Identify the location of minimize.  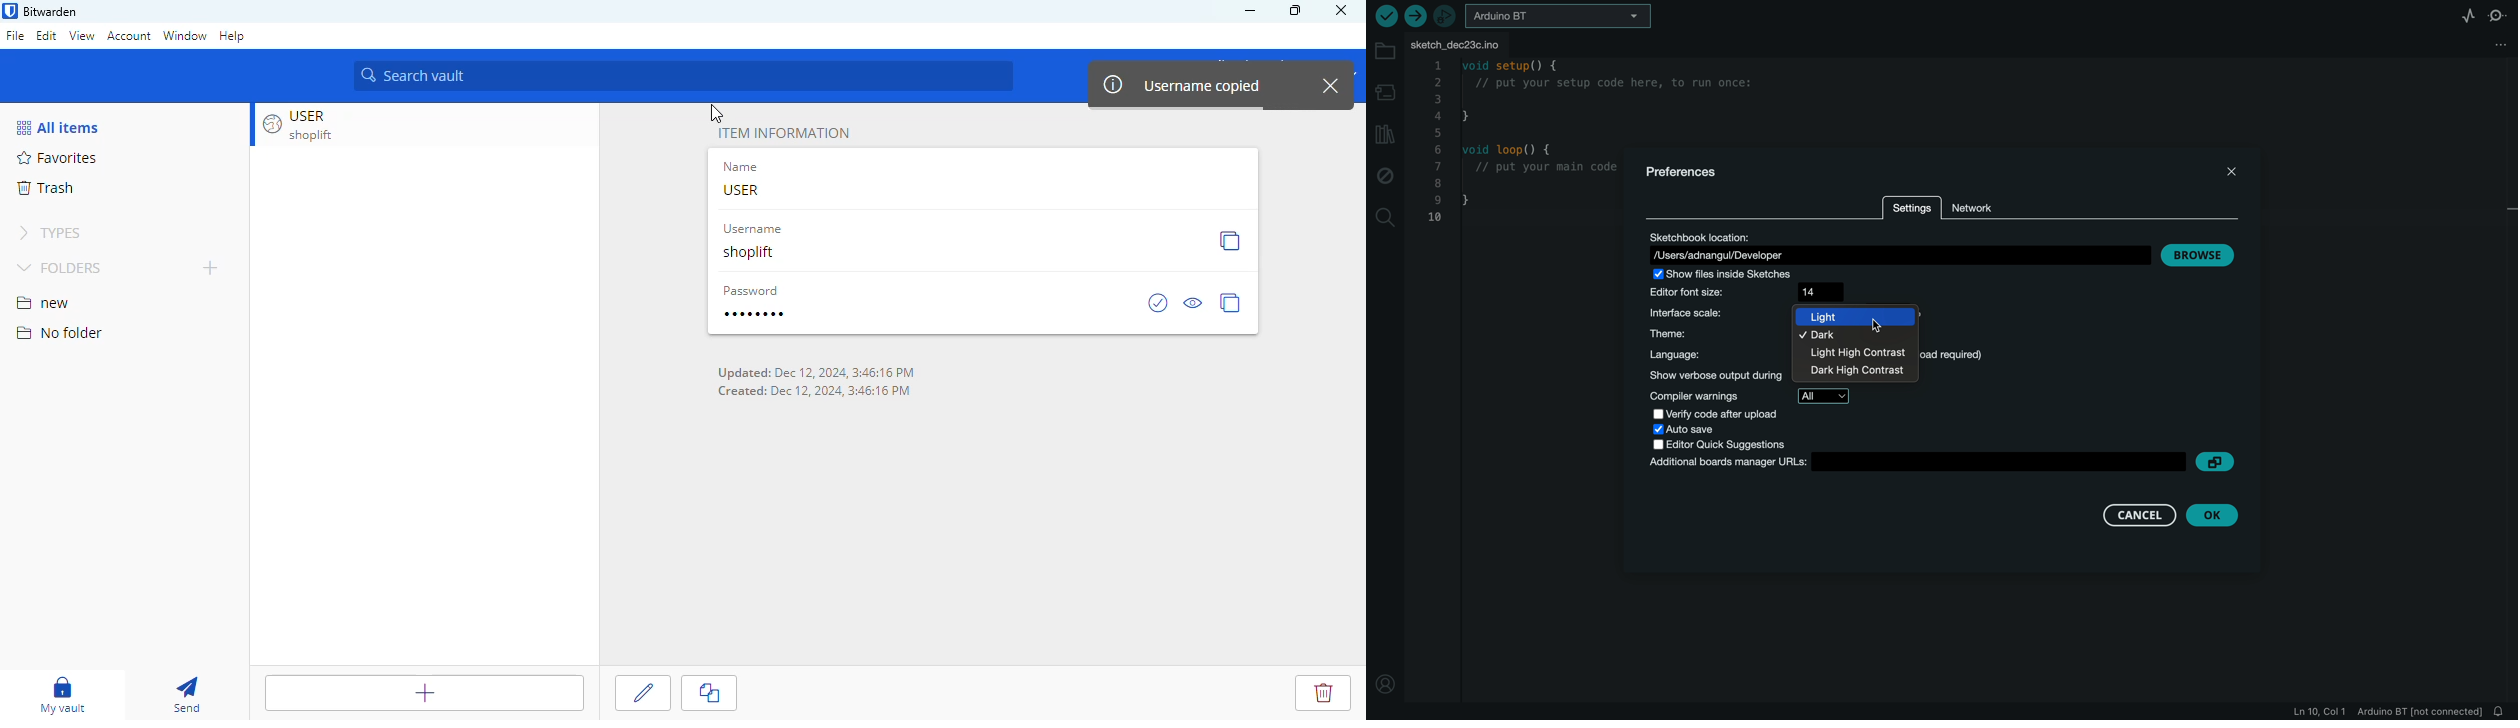
(1251, 11).